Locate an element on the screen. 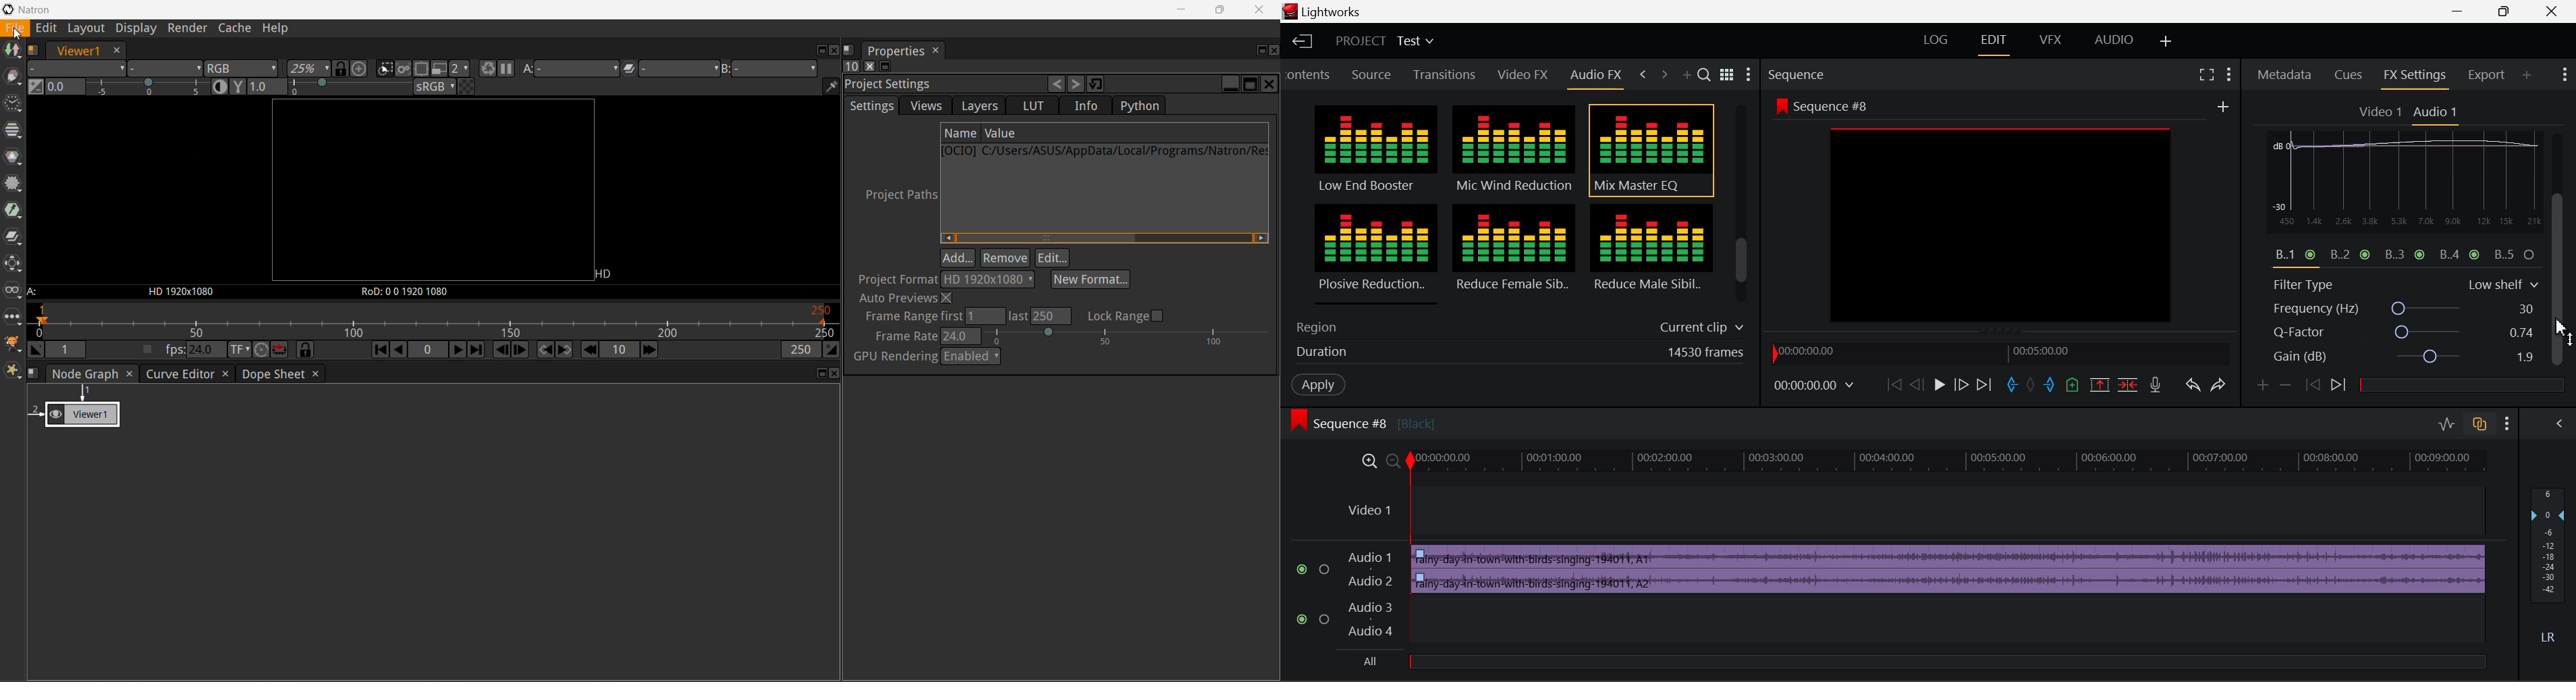  Play forward is located at coordinates (457, 351).